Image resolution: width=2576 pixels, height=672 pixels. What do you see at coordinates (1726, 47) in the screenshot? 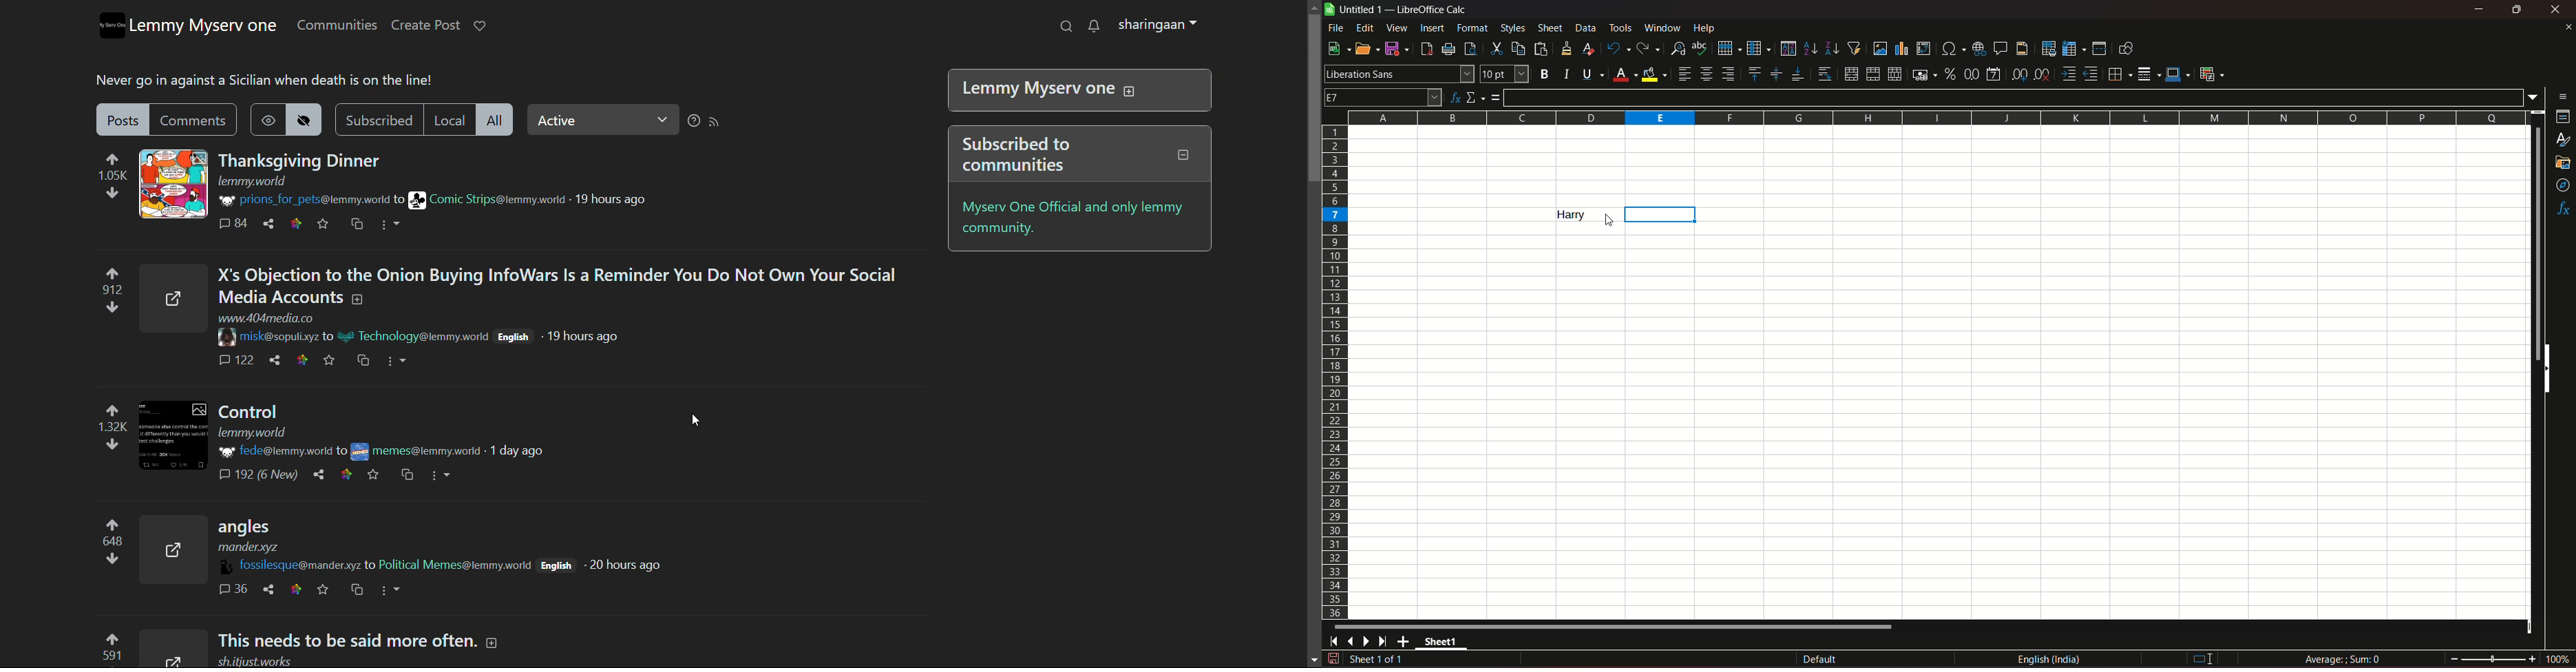
I see `row` at bounding box center [1726, 47].